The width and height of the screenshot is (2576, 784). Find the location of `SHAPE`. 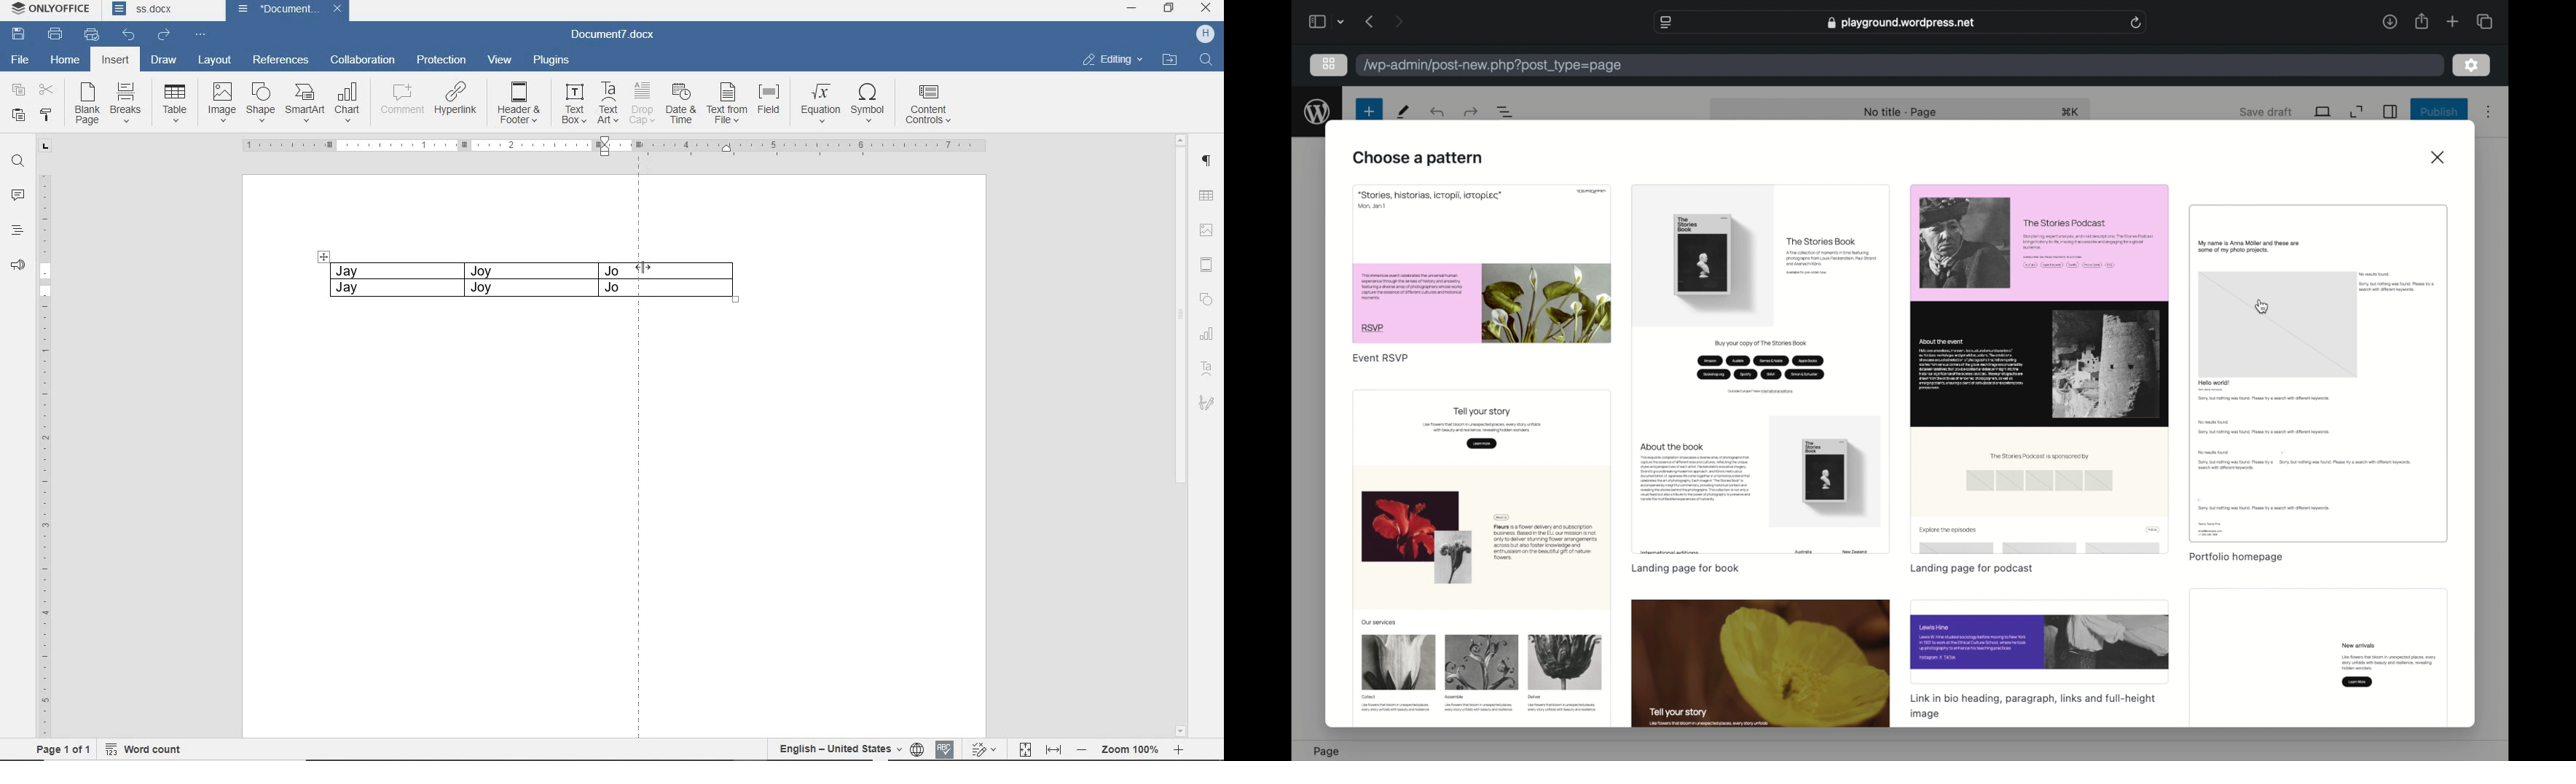

SHAPE is located at coordinates (258, 102).